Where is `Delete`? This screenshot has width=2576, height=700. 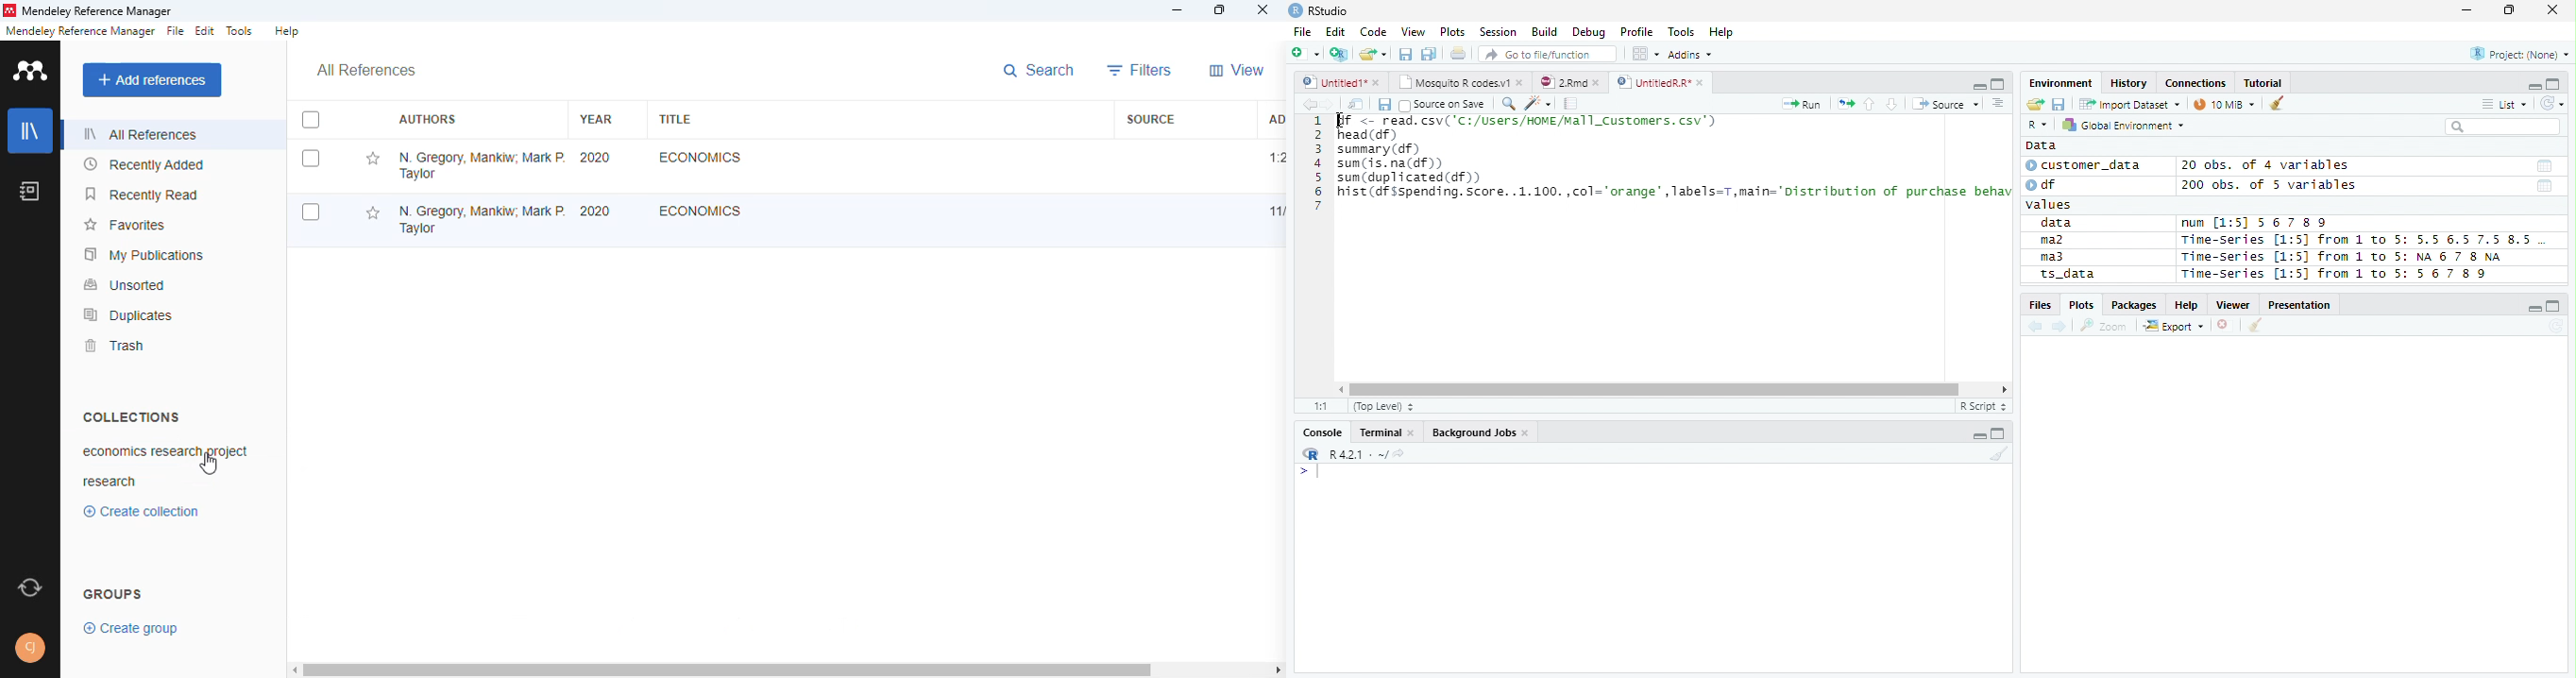
Delete is located at coordinates (2226, 326).